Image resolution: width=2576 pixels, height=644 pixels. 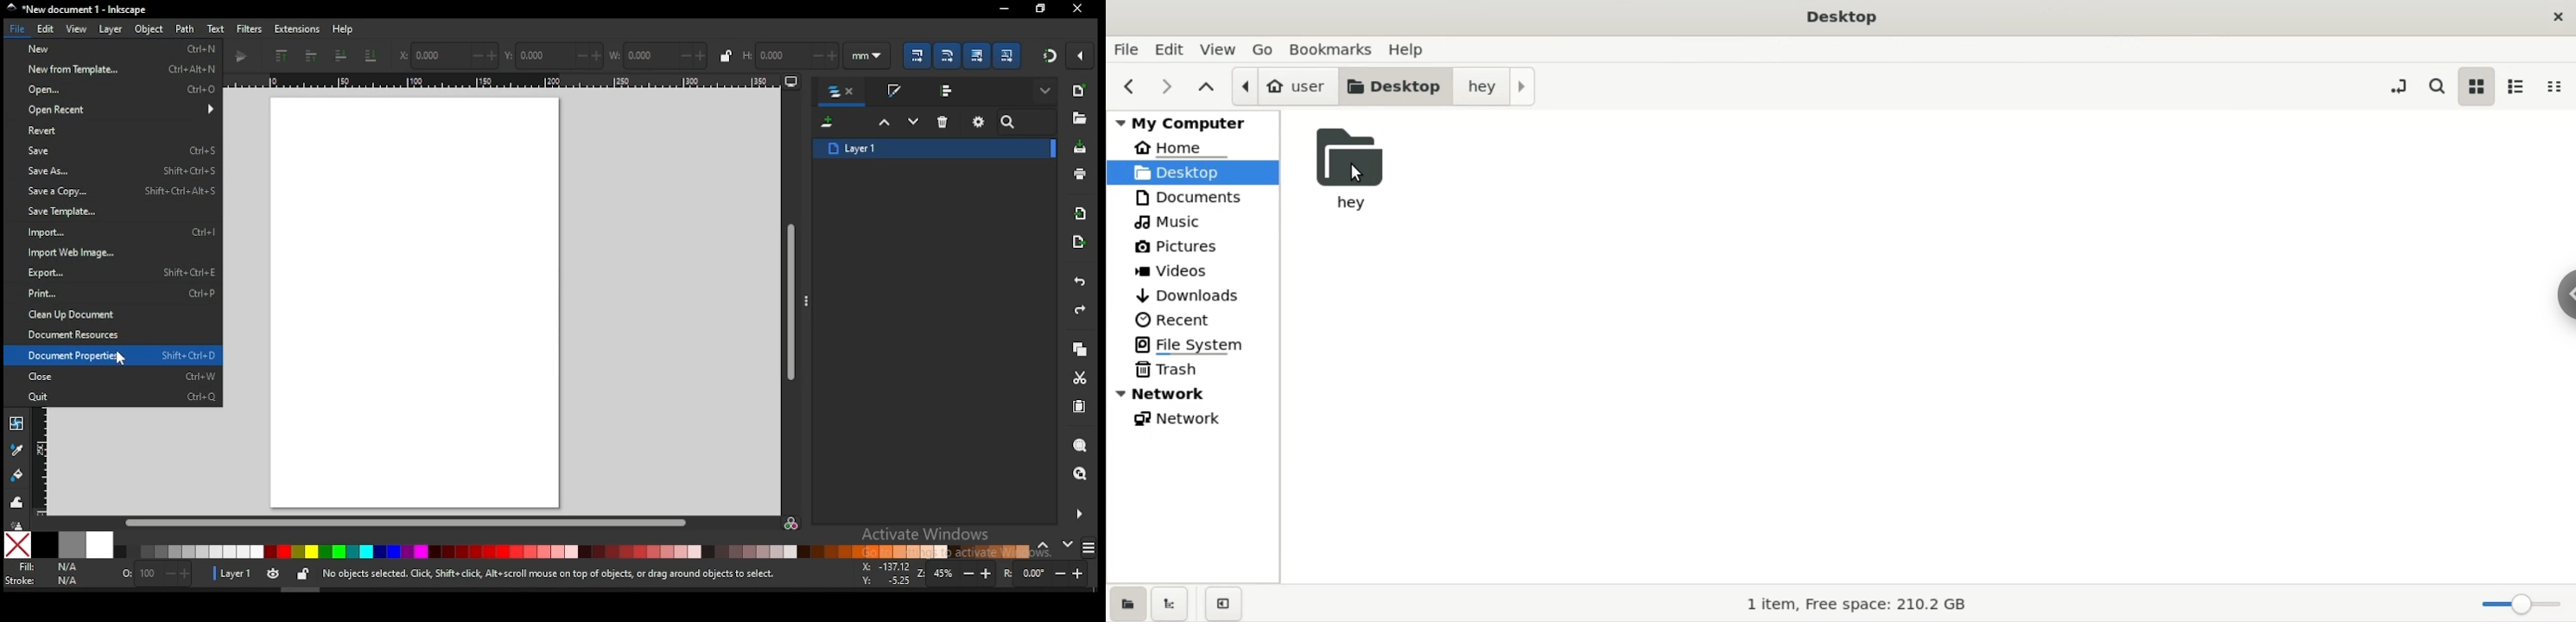 I want to click on open, so click(x=1078, y=118).